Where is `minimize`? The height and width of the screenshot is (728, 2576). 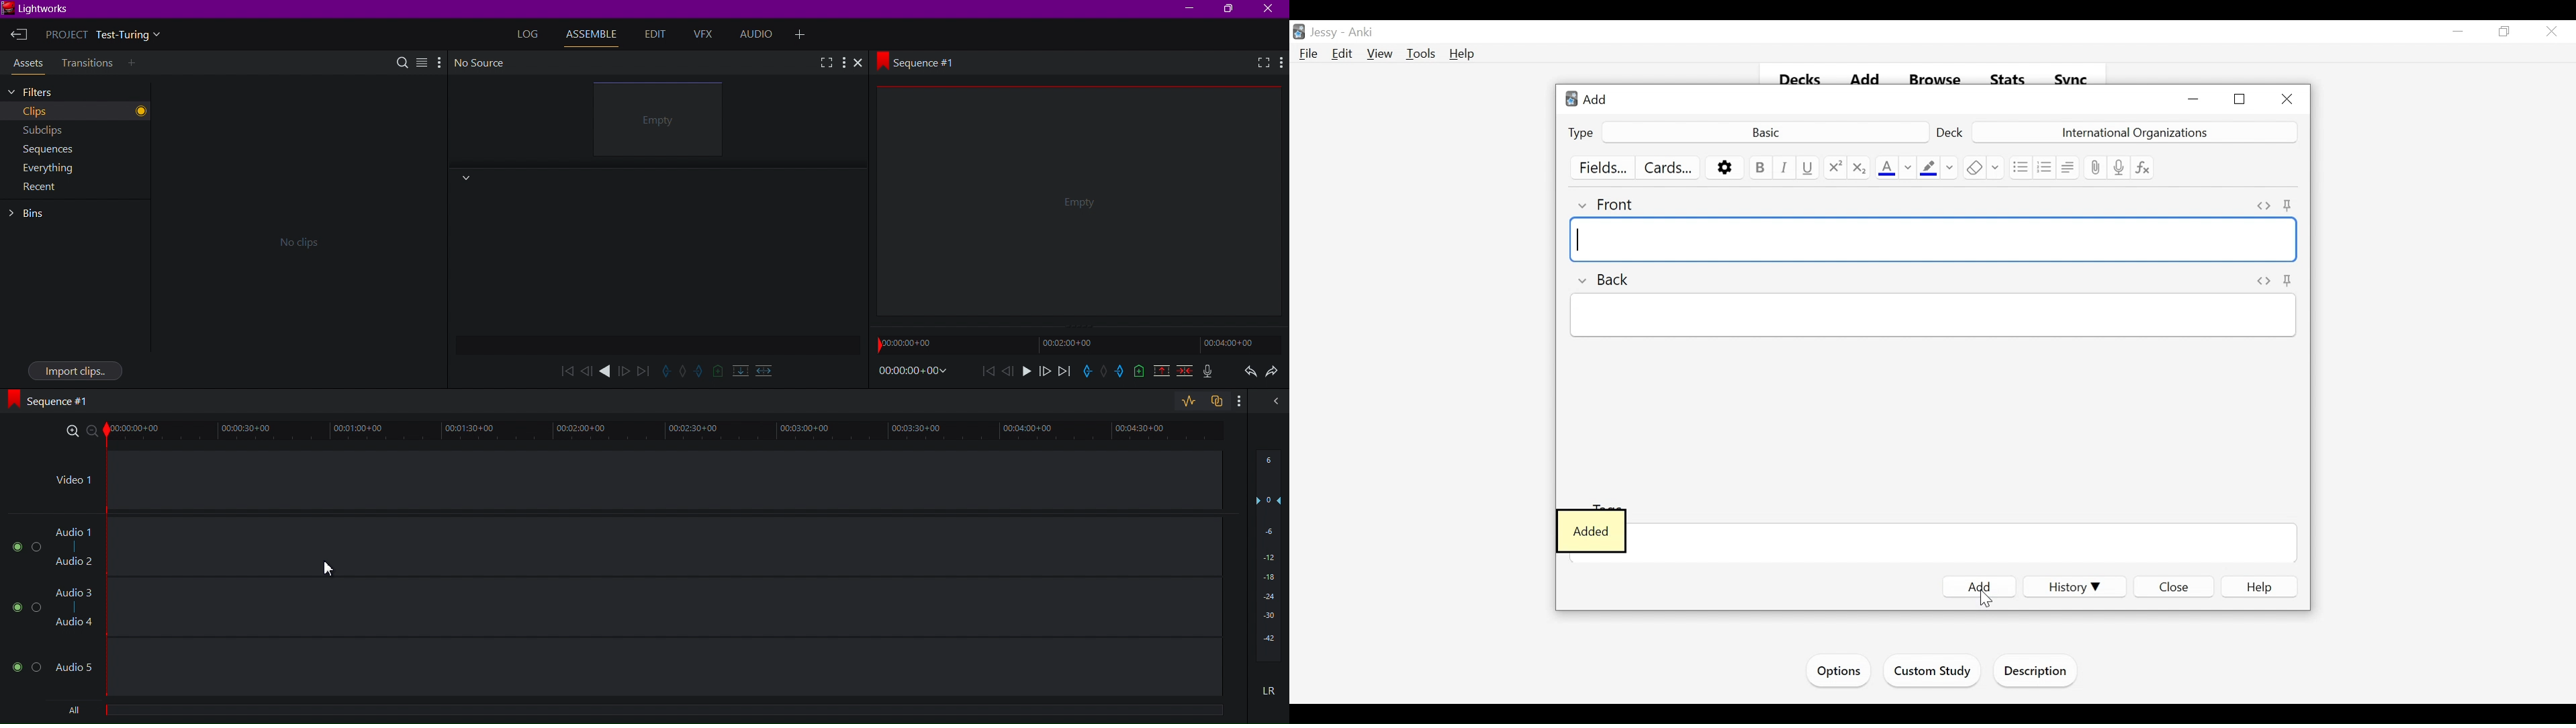 minimize is located at coordinates (2458, 32).